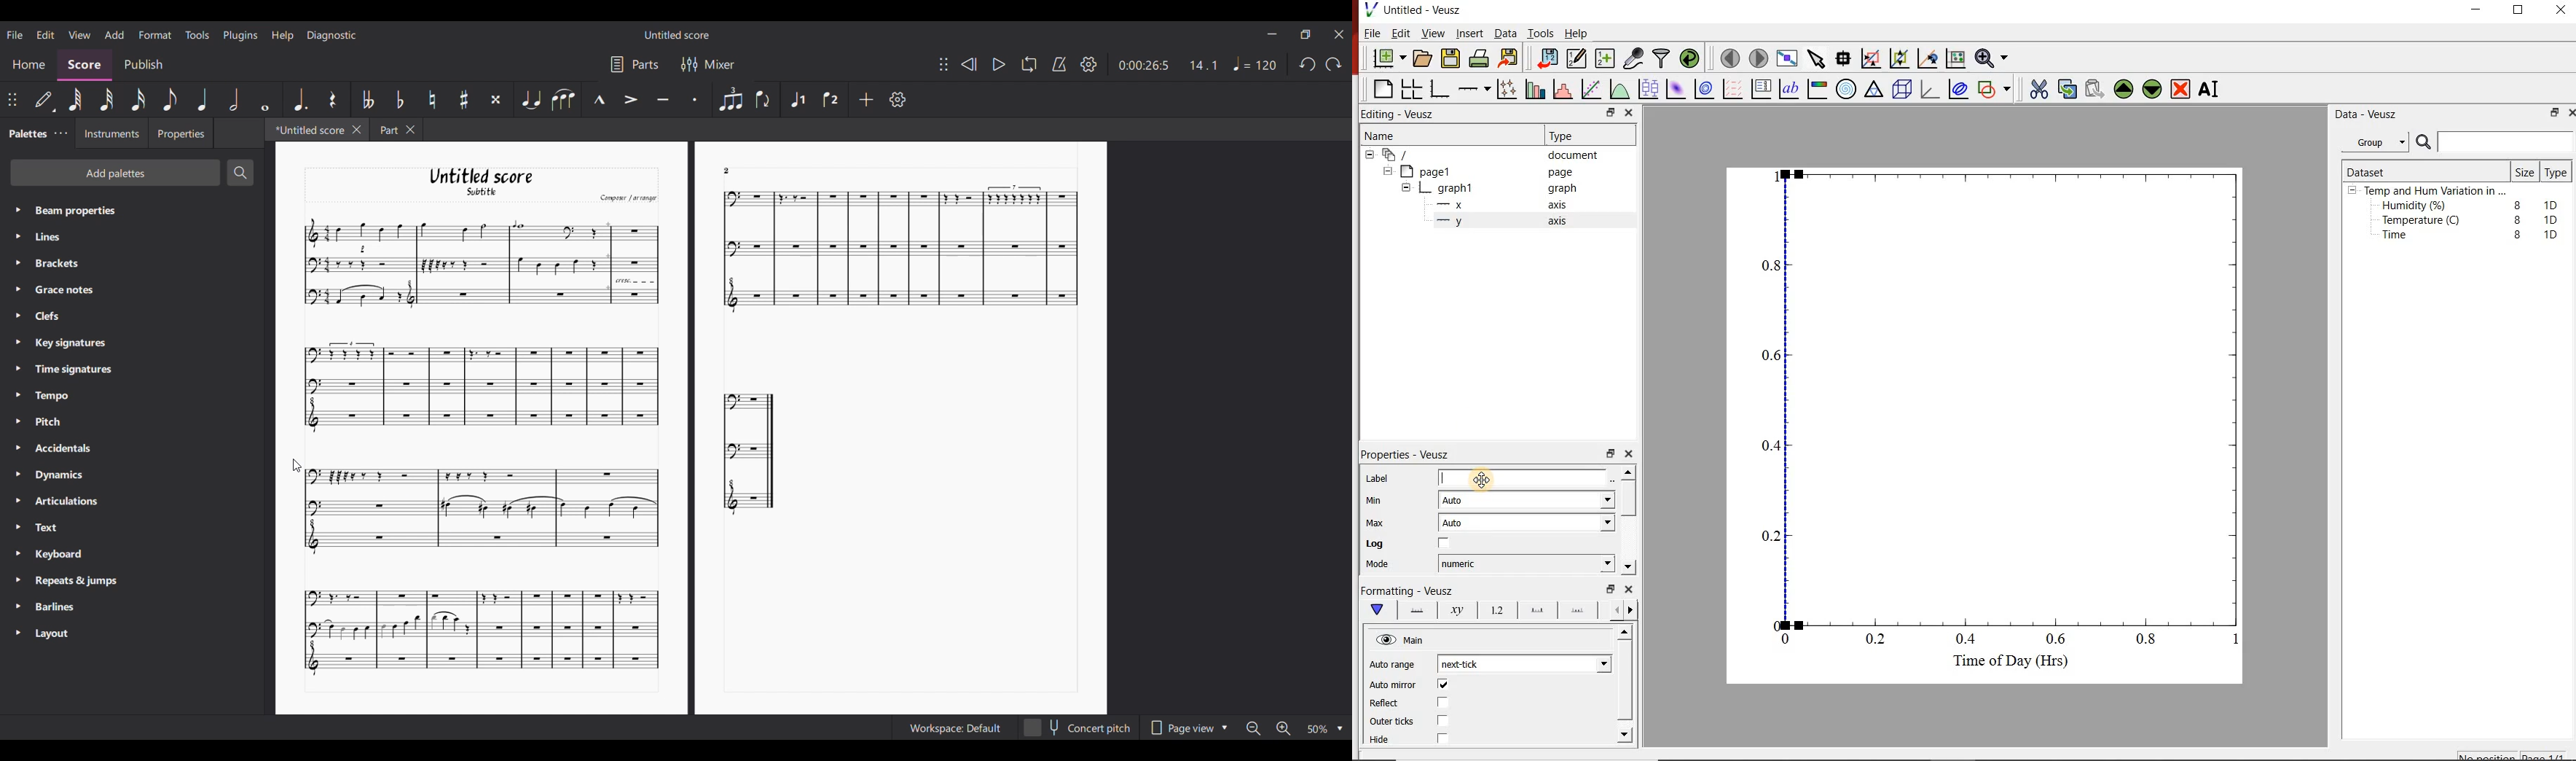 This screenshot has height=784, width=2576. What do you see at coordinates (332, 35) in the screenshot?
I see `Diagnostic menu` at bounding box center [332, 35].